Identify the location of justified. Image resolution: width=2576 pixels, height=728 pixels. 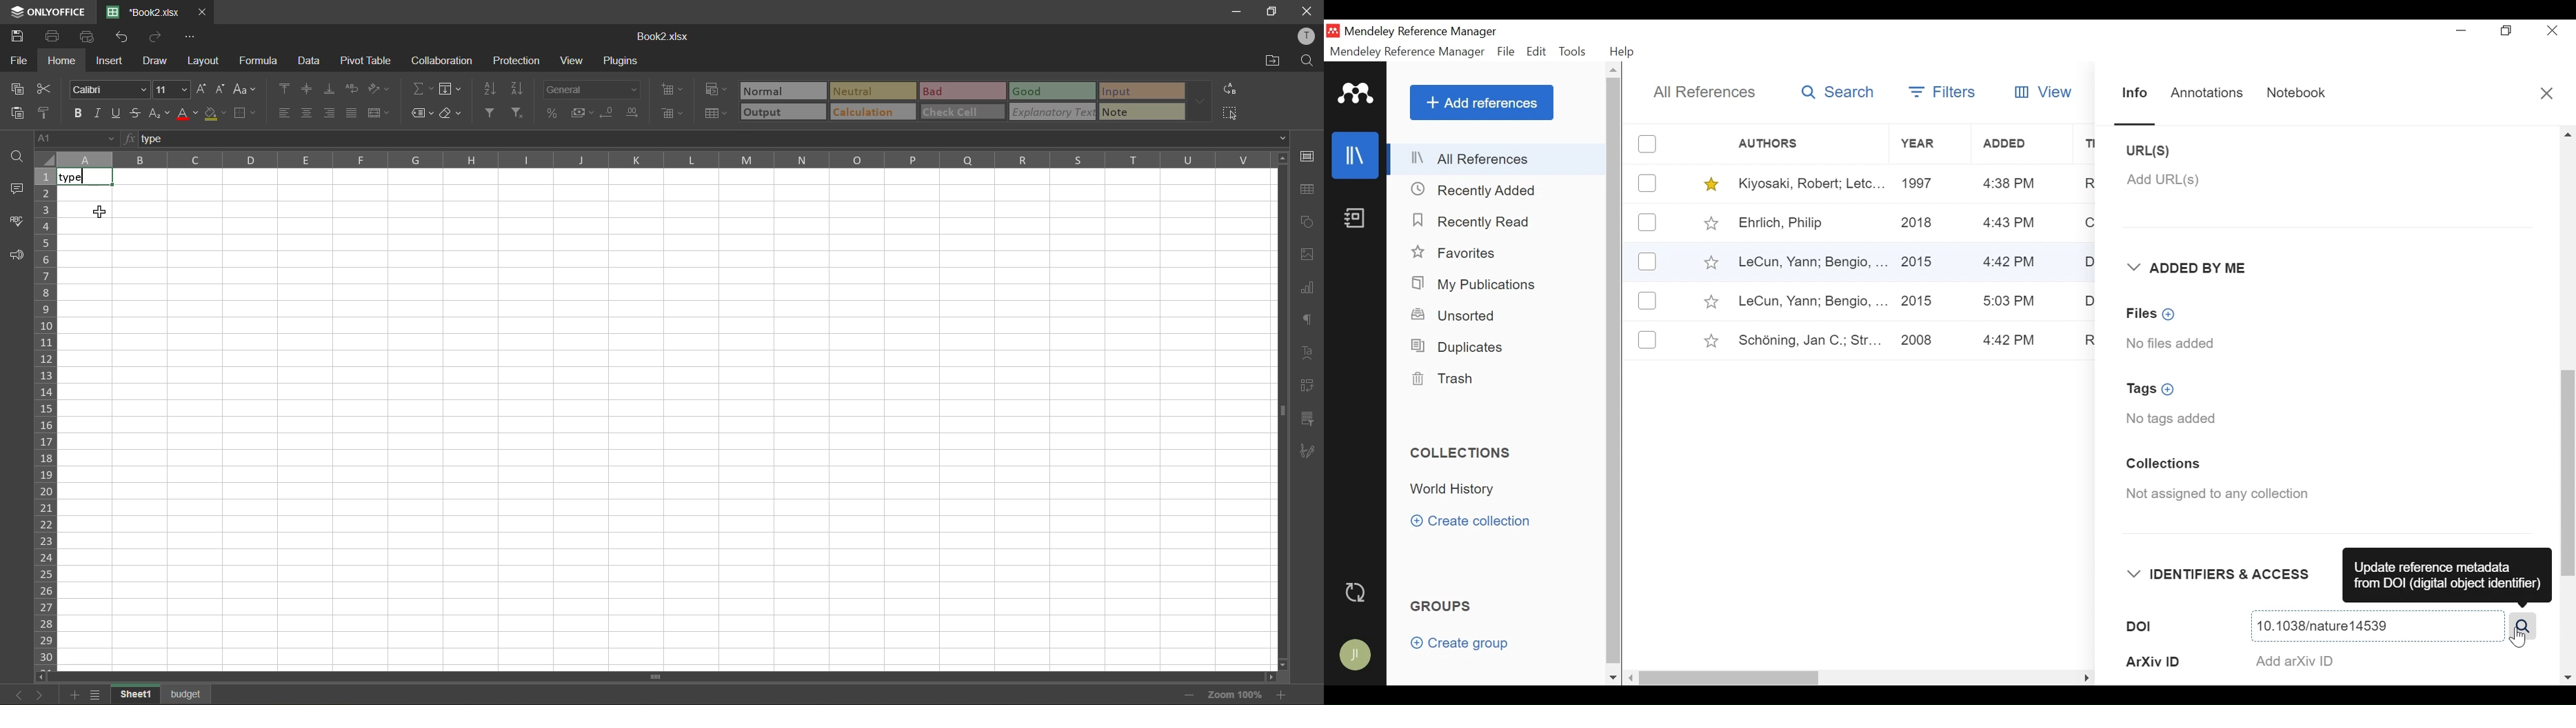
(352, 111).